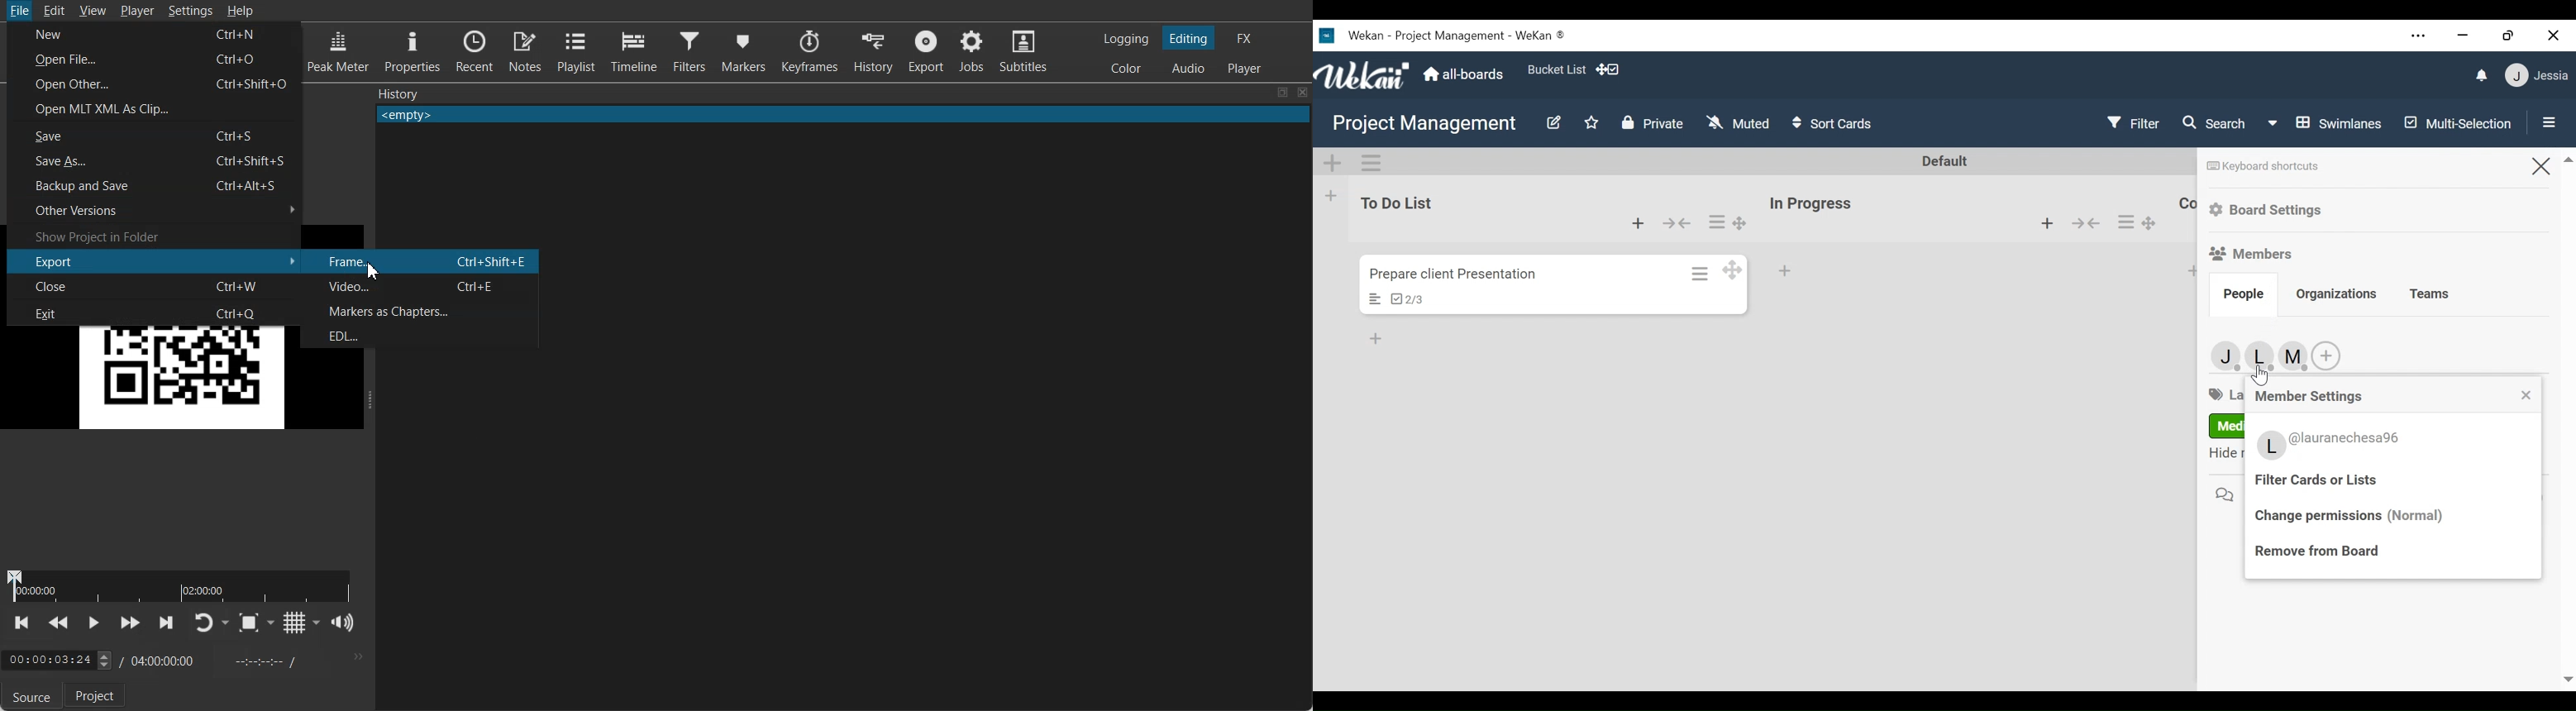  I want to click on Open MLT XML as Clip, so click(155, 109).